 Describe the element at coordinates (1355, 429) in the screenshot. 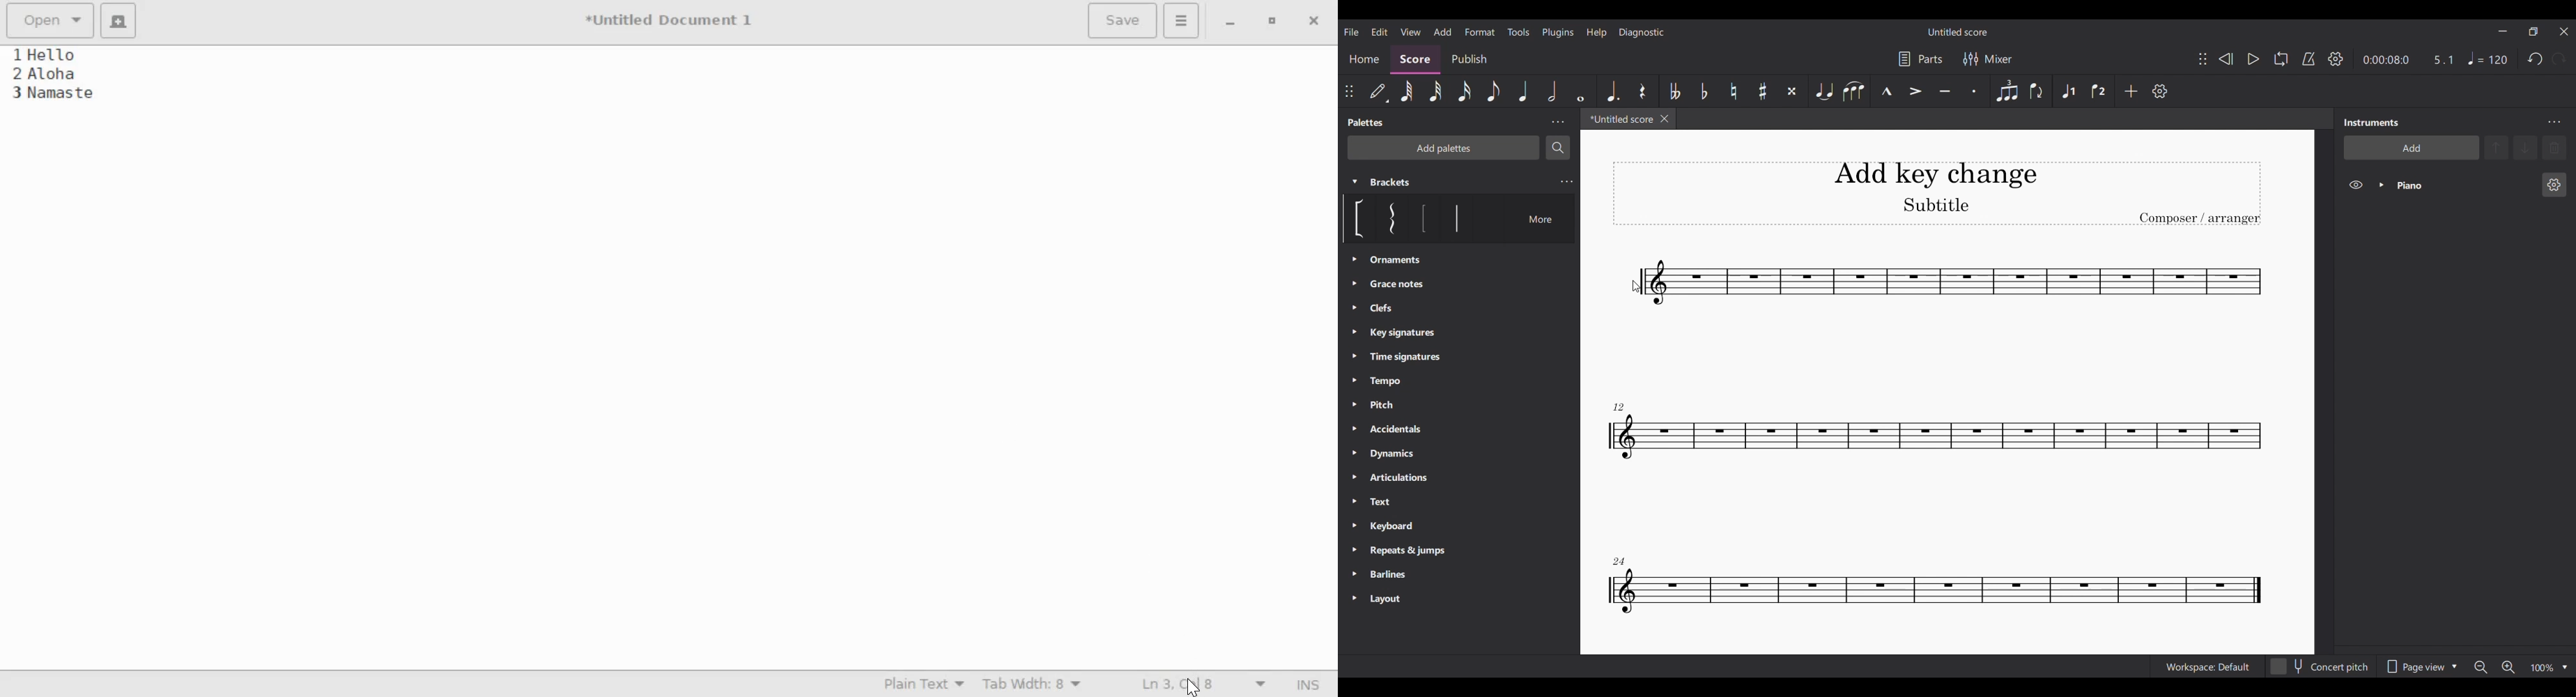

I see `Expand palettes` at that location.